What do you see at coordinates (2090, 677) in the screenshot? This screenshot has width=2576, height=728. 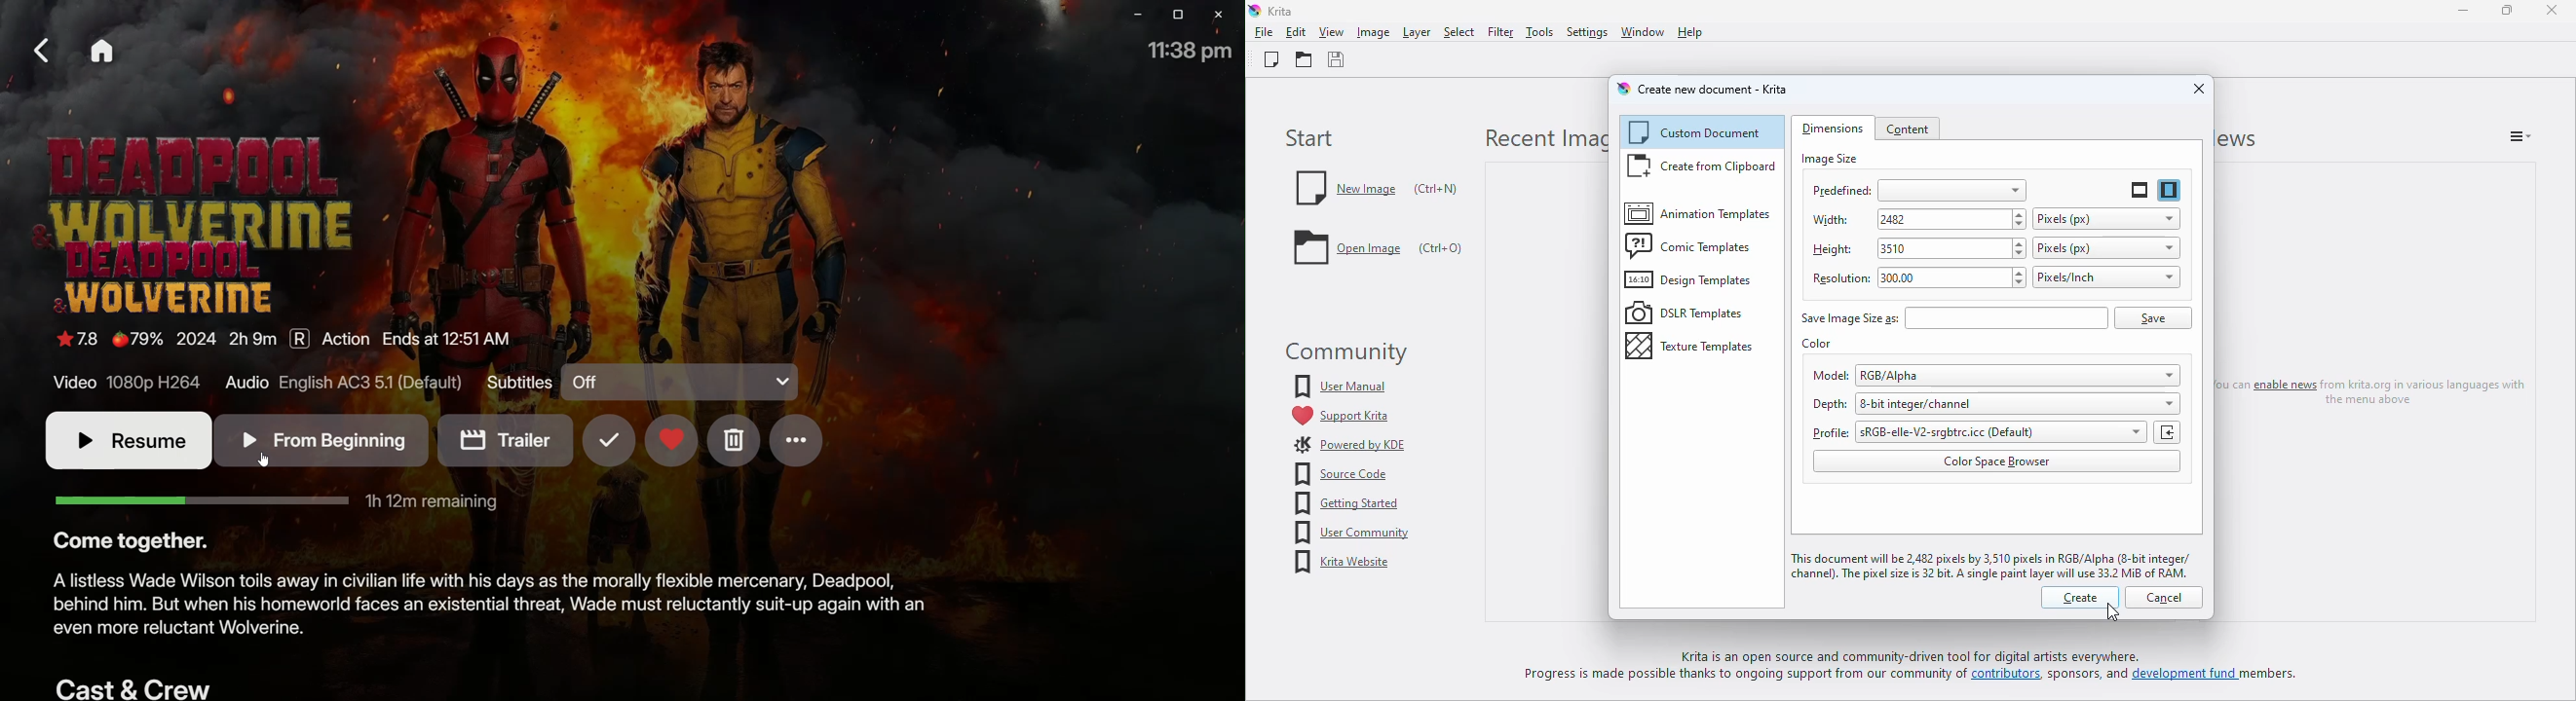 I see `sponsors, and` at bounding box center [2090, 677].